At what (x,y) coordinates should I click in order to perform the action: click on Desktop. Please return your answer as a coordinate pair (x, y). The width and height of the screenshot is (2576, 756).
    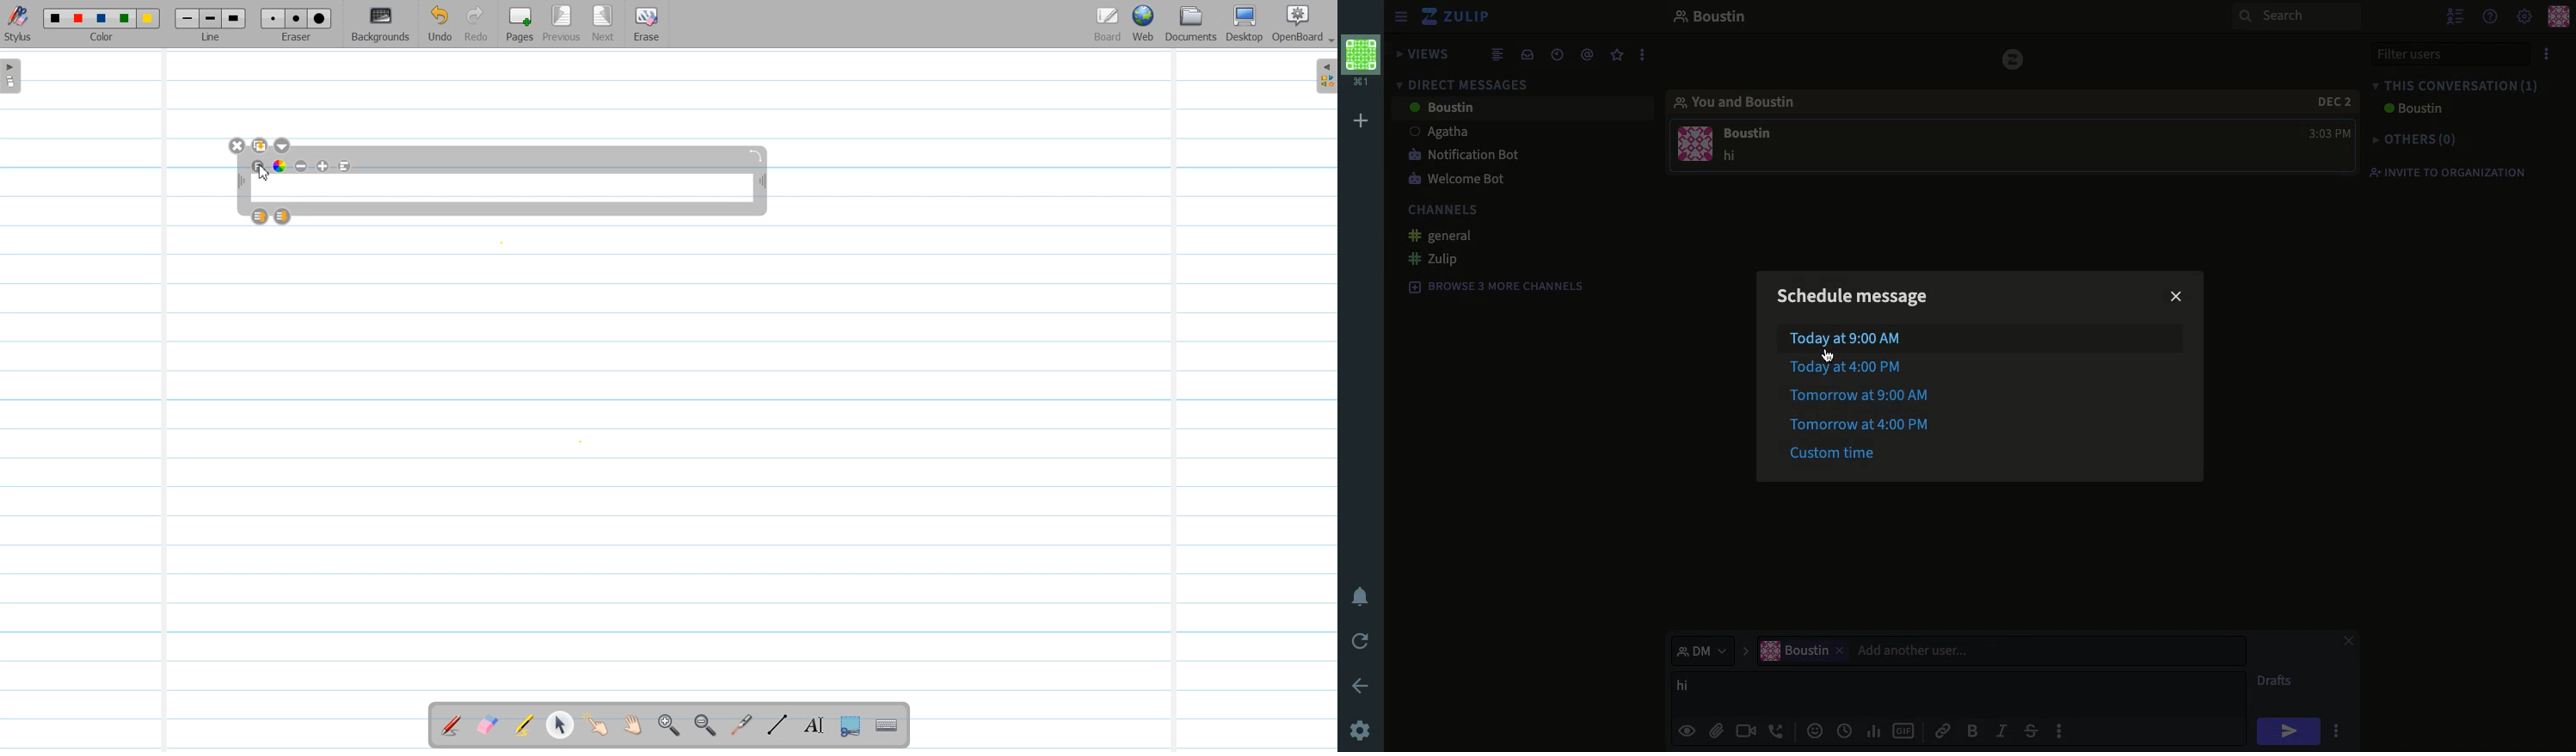
    Looking at the image, I should click on (1244, 24).